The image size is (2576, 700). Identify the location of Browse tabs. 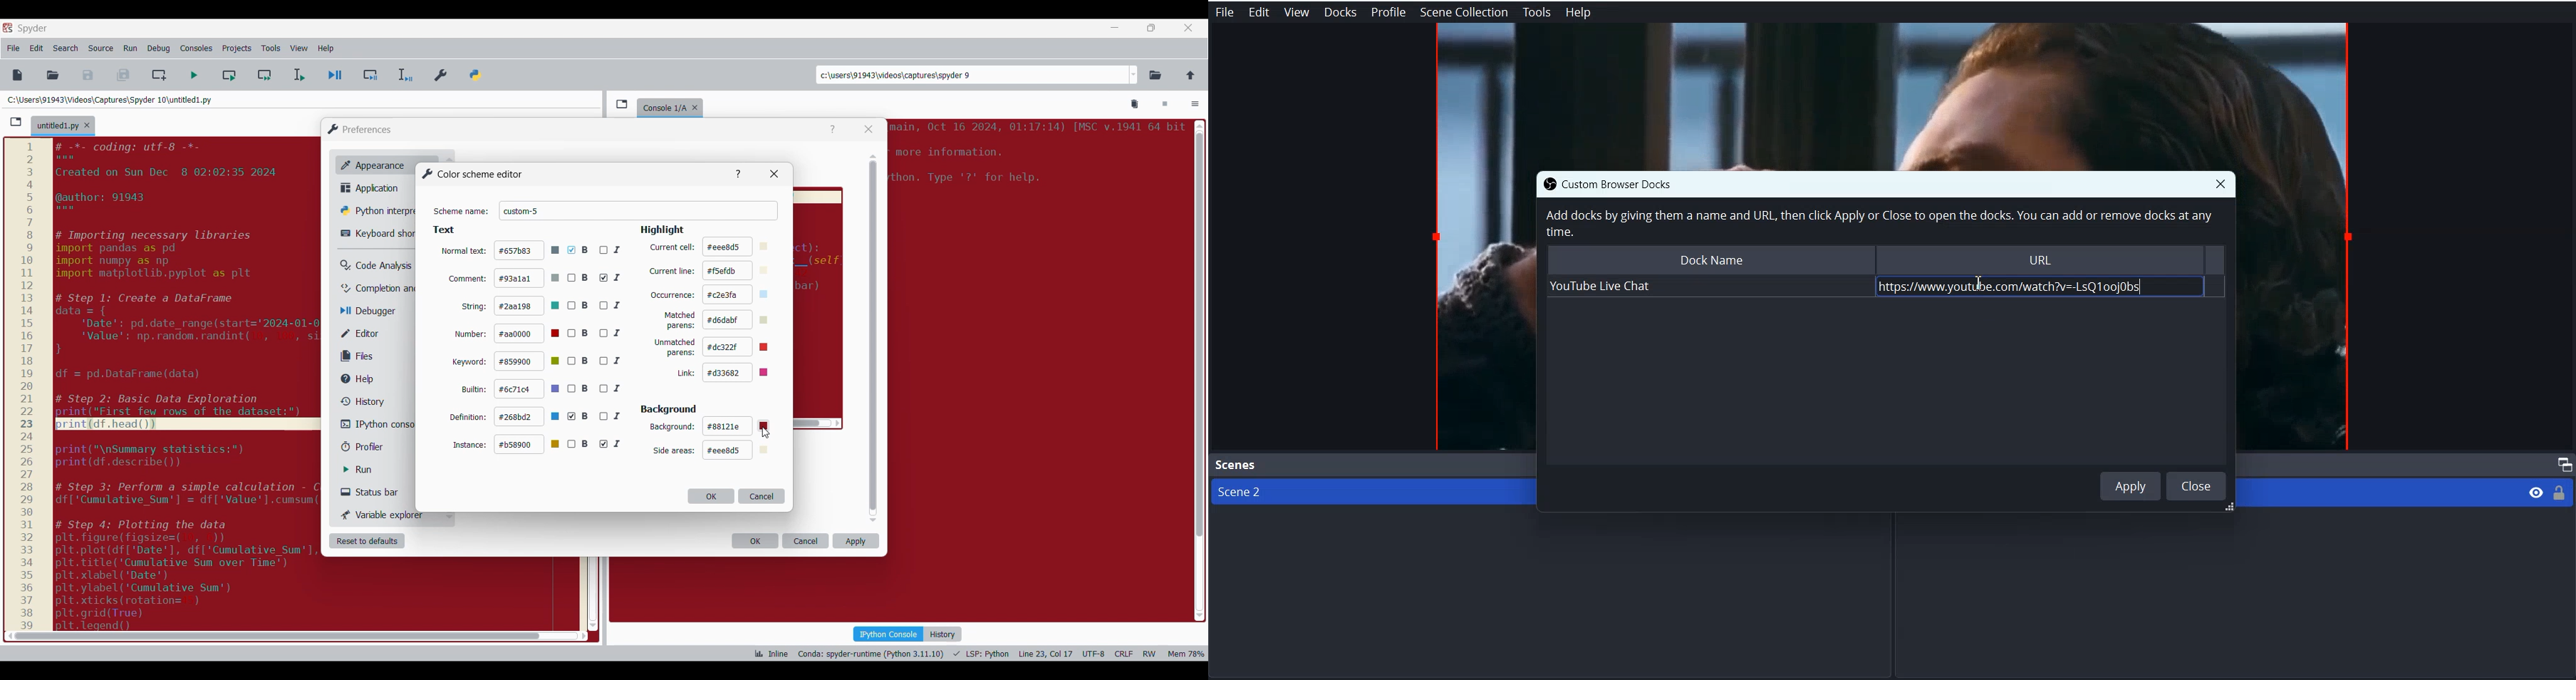
(16, 122).